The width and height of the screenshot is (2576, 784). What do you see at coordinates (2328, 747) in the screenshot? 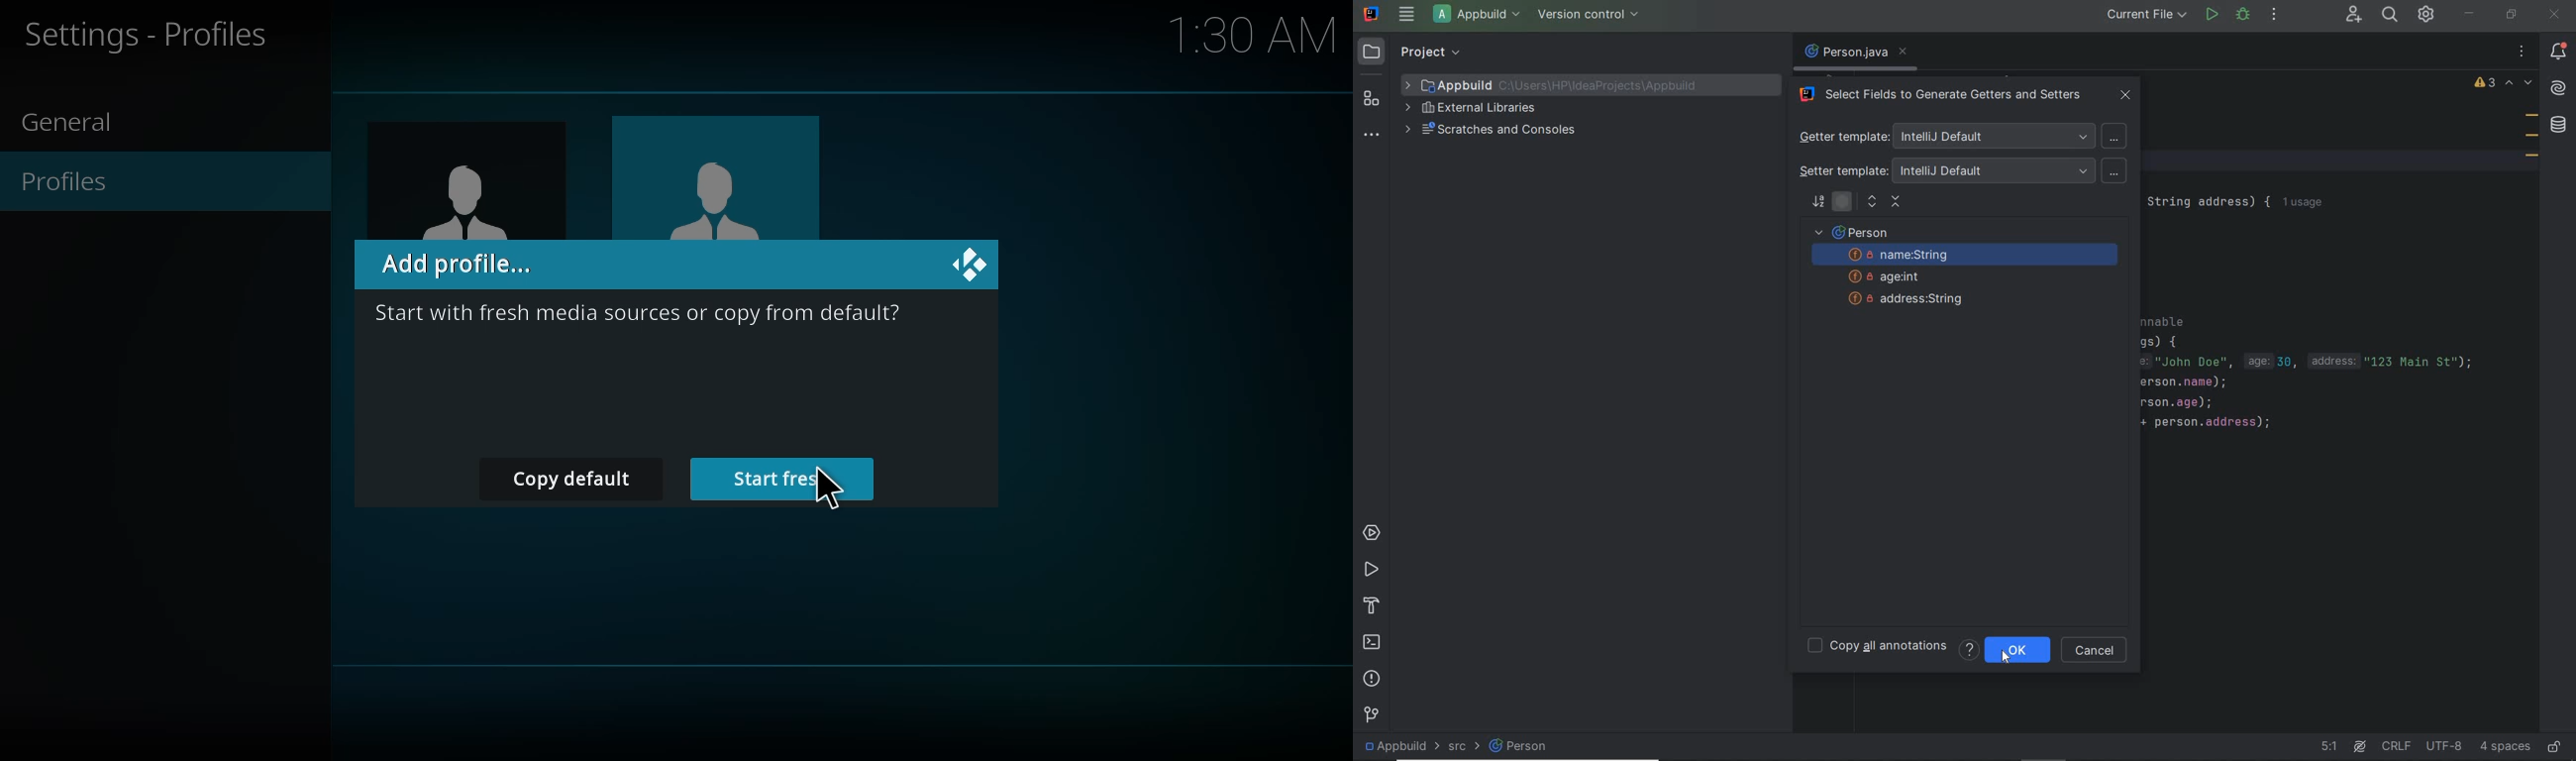
I see `go to line` at bounding box center [2328, 747].